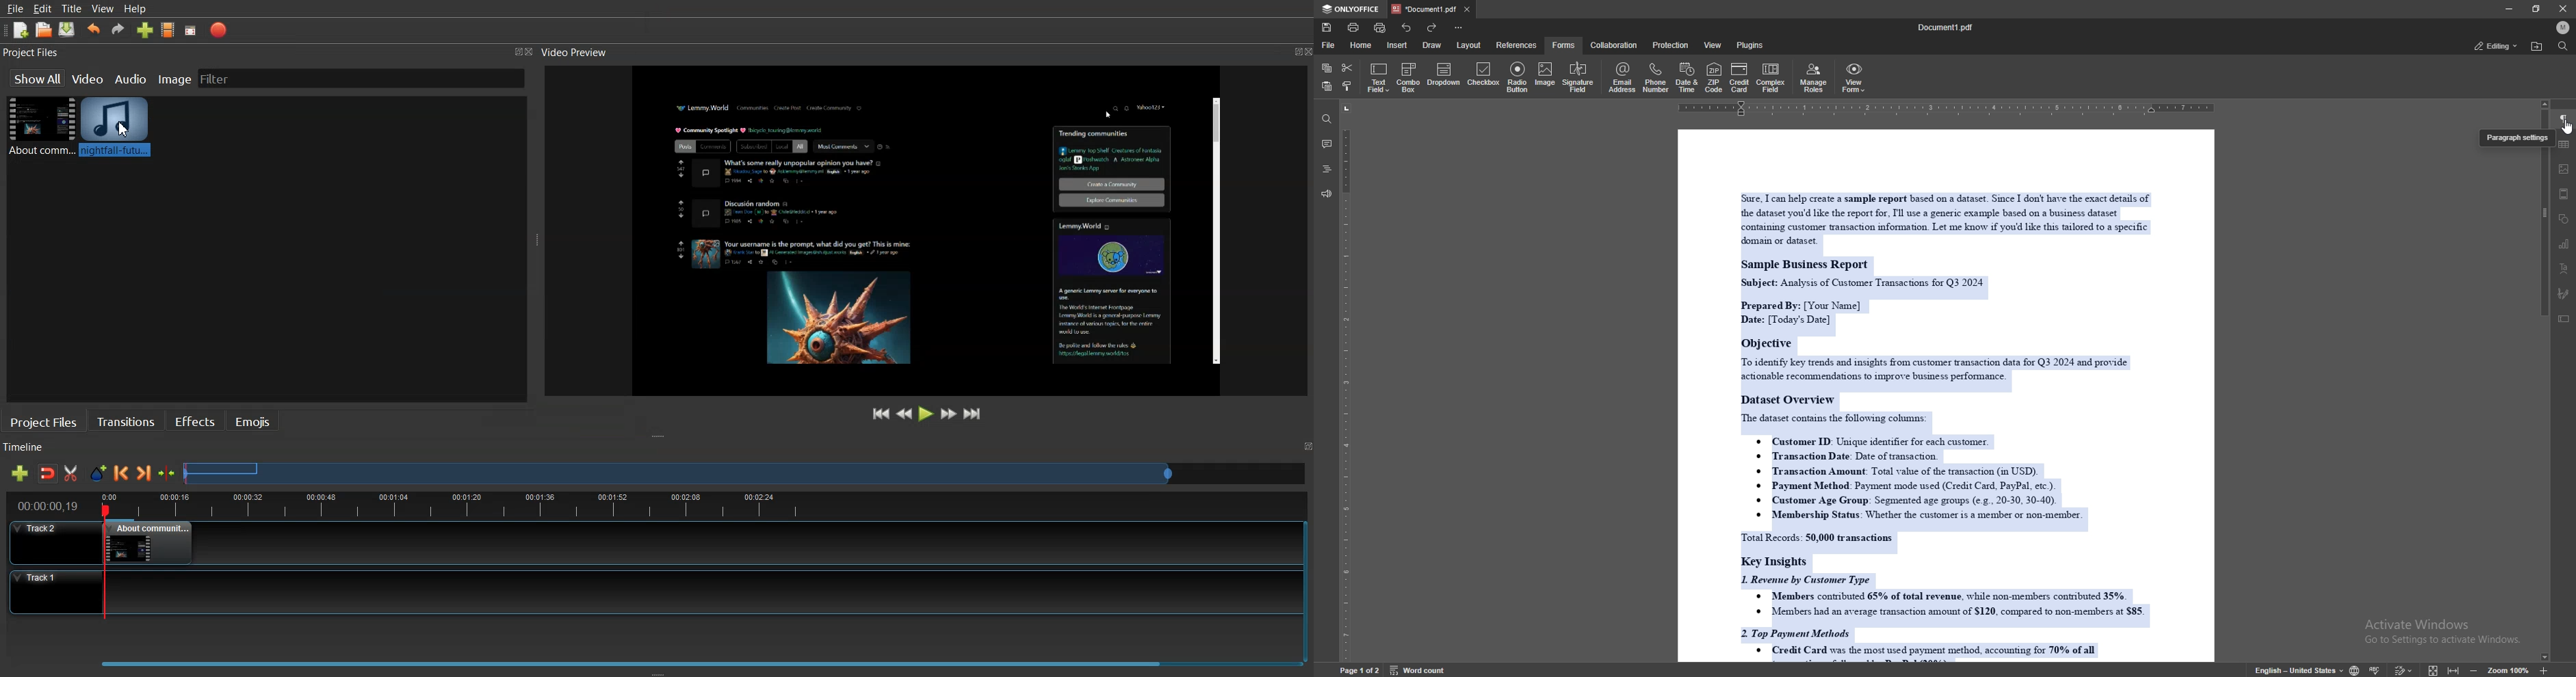  Describe the element at coordinates (1565, 45) in the screenshot. I see `forms` at that location.